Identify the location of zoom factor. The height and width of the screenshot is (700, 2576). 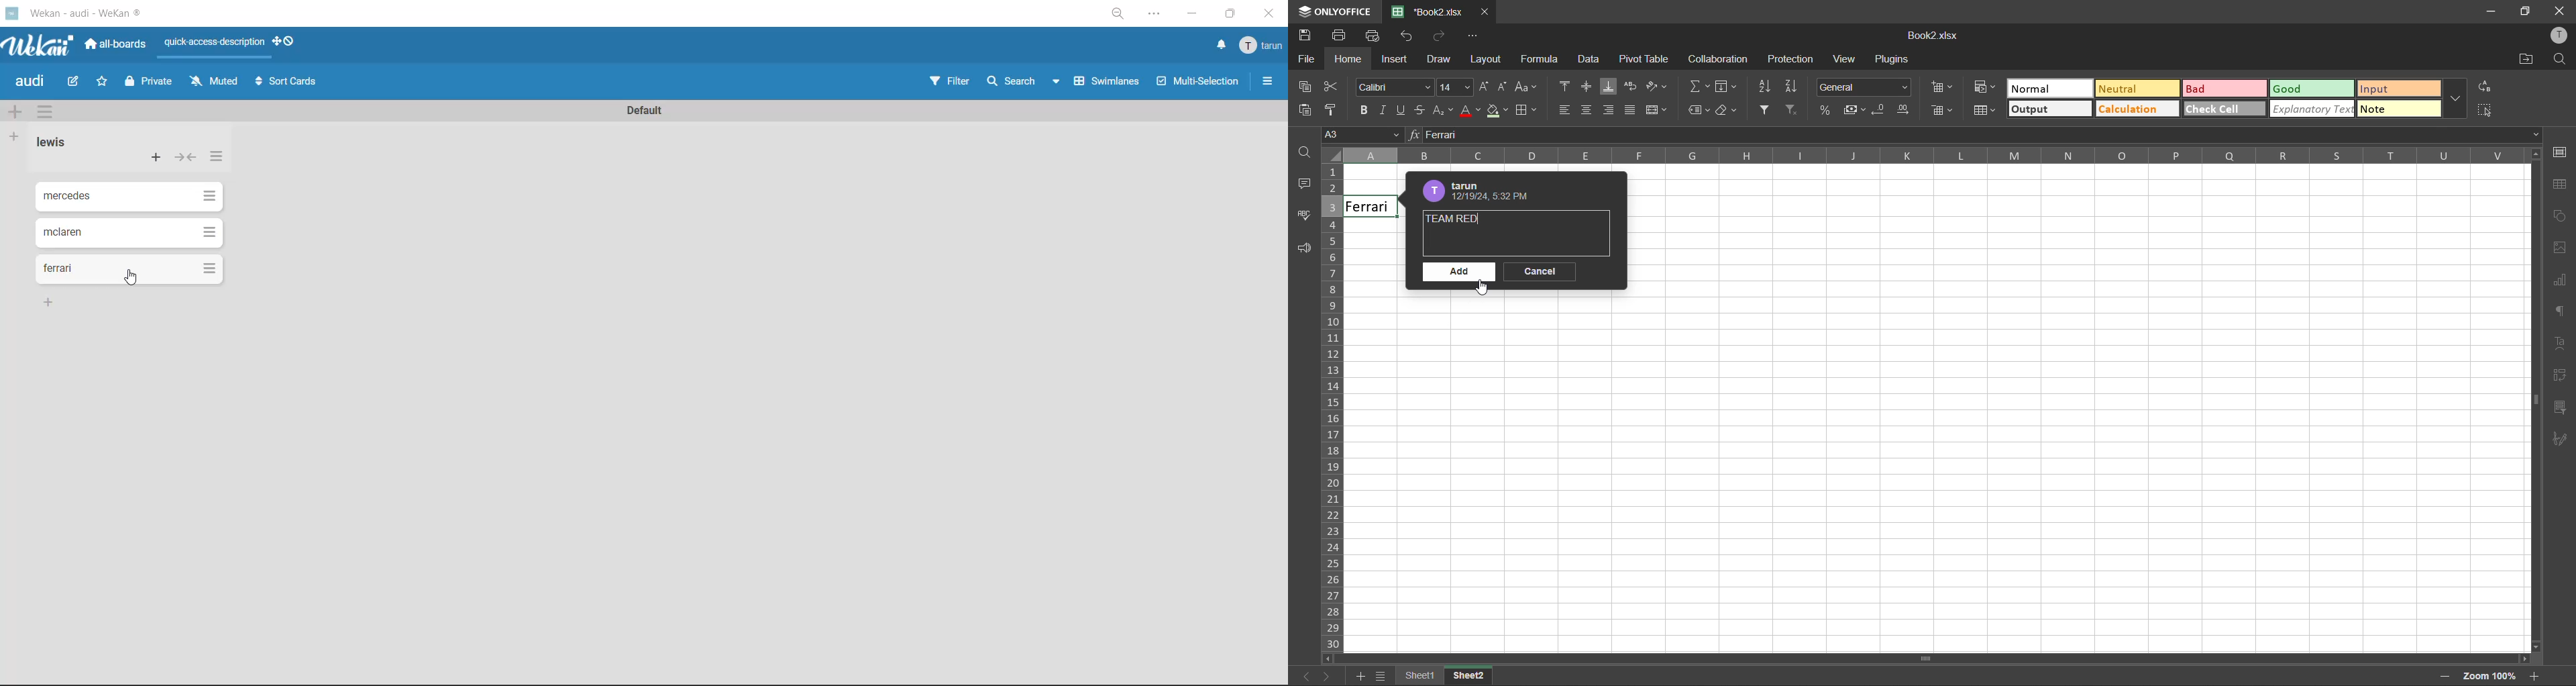
(2490, 676).